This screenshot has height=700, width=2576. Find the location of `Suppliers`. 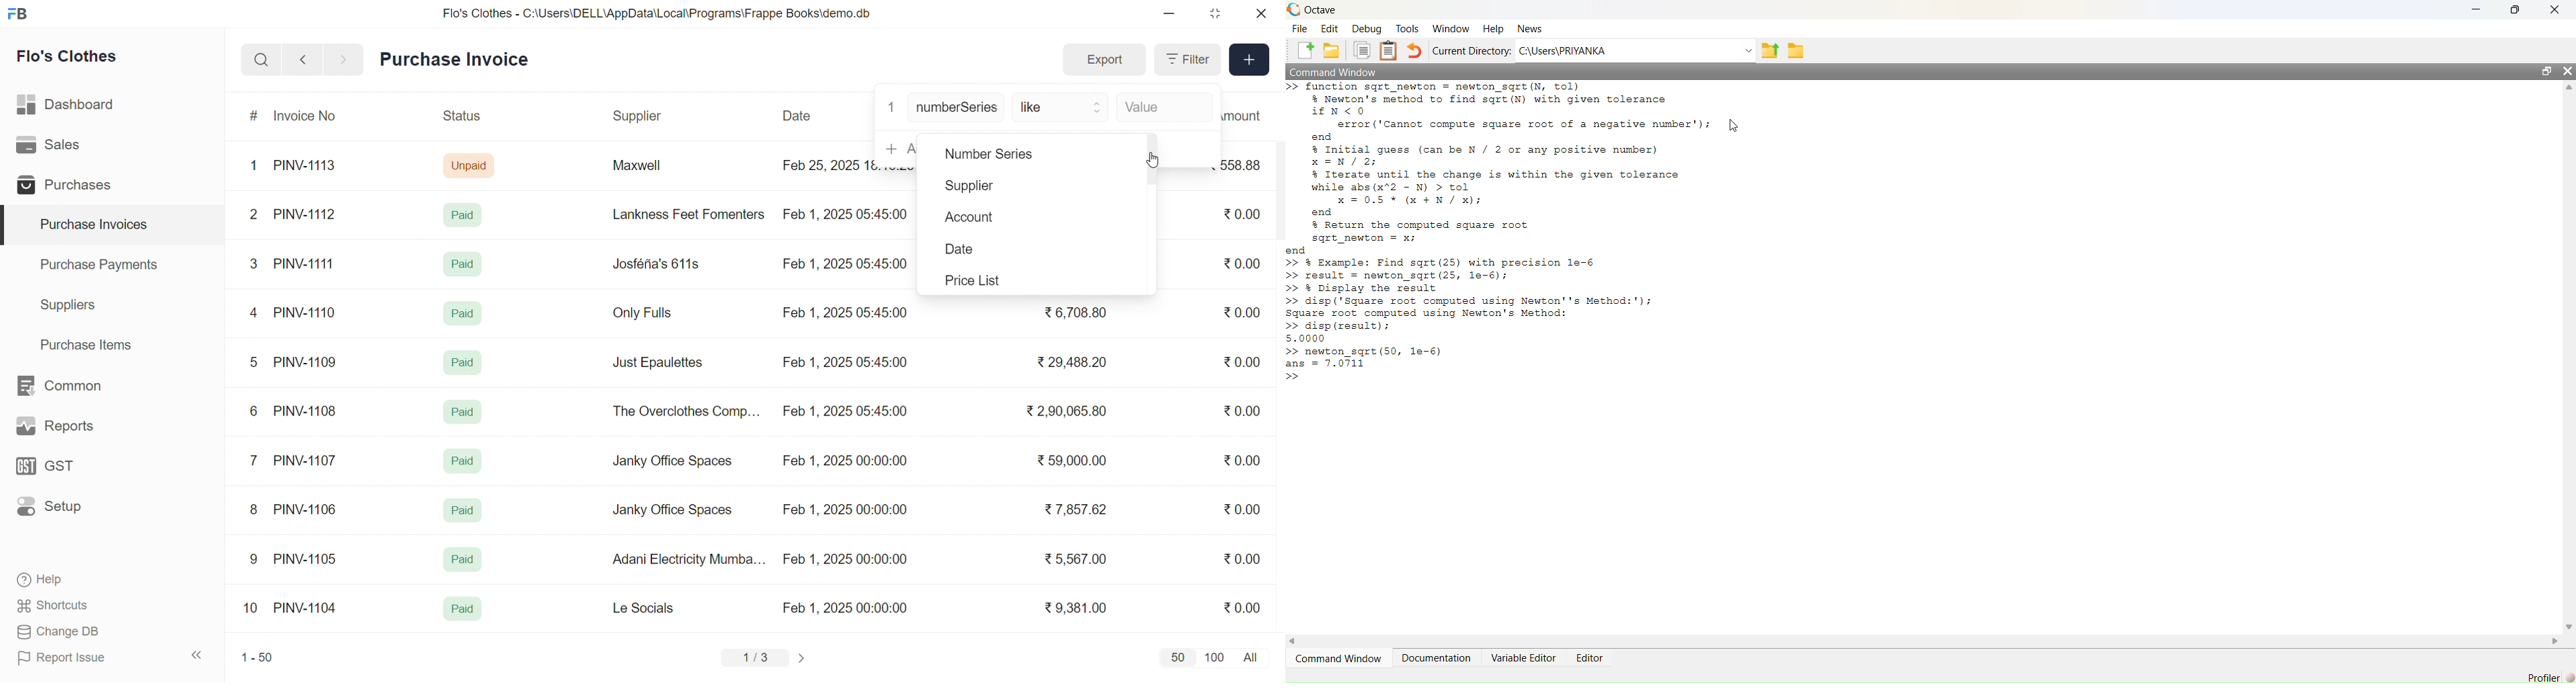

Suppliers is located at coordinates (71, 305).